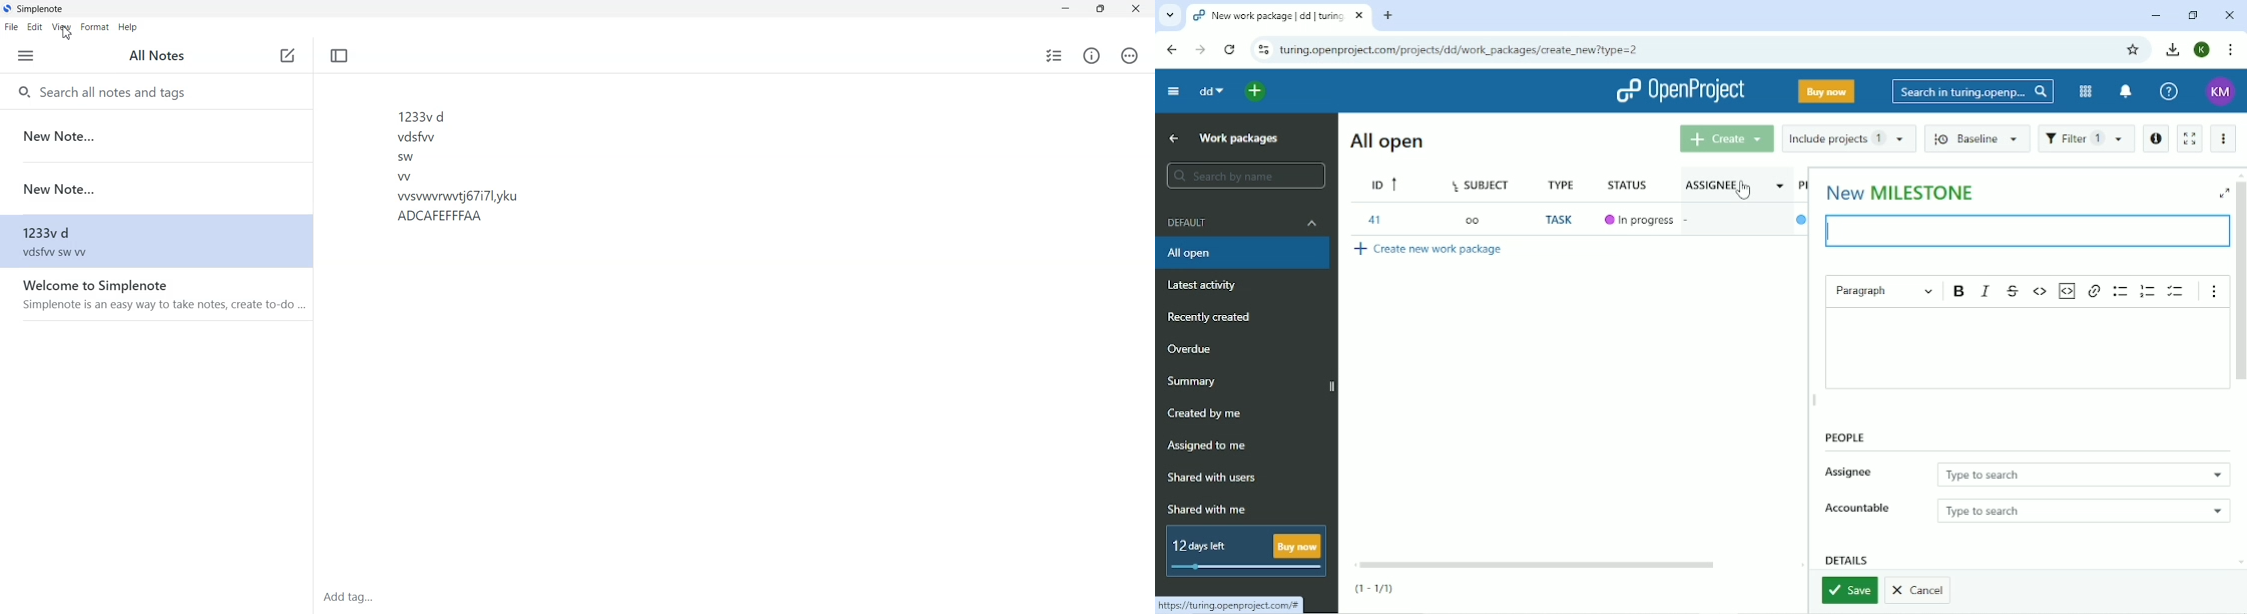 This screenshot has height=616, width=2268. What do you see at coordinates (152, 55) in the screenshot?
I see `All notes` at bounding box center [152, 55].